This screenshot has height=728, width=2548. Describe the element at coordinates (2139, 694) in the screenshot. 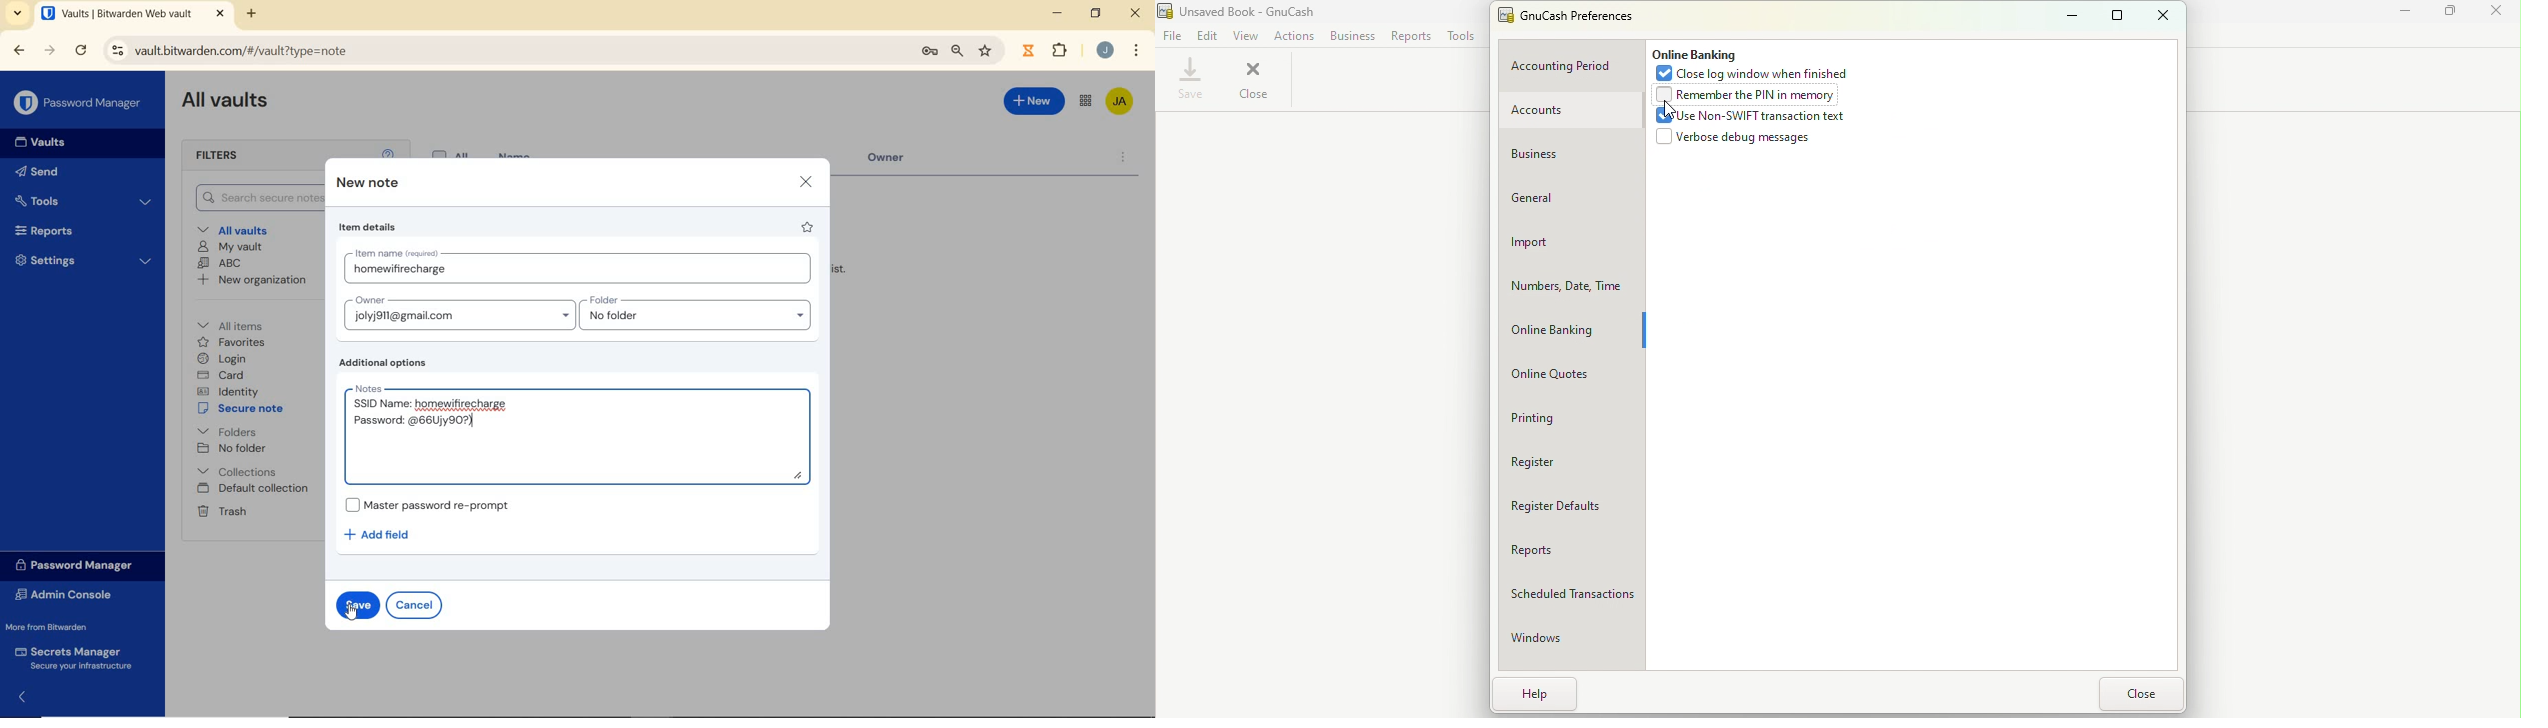

I see `close` at that location.